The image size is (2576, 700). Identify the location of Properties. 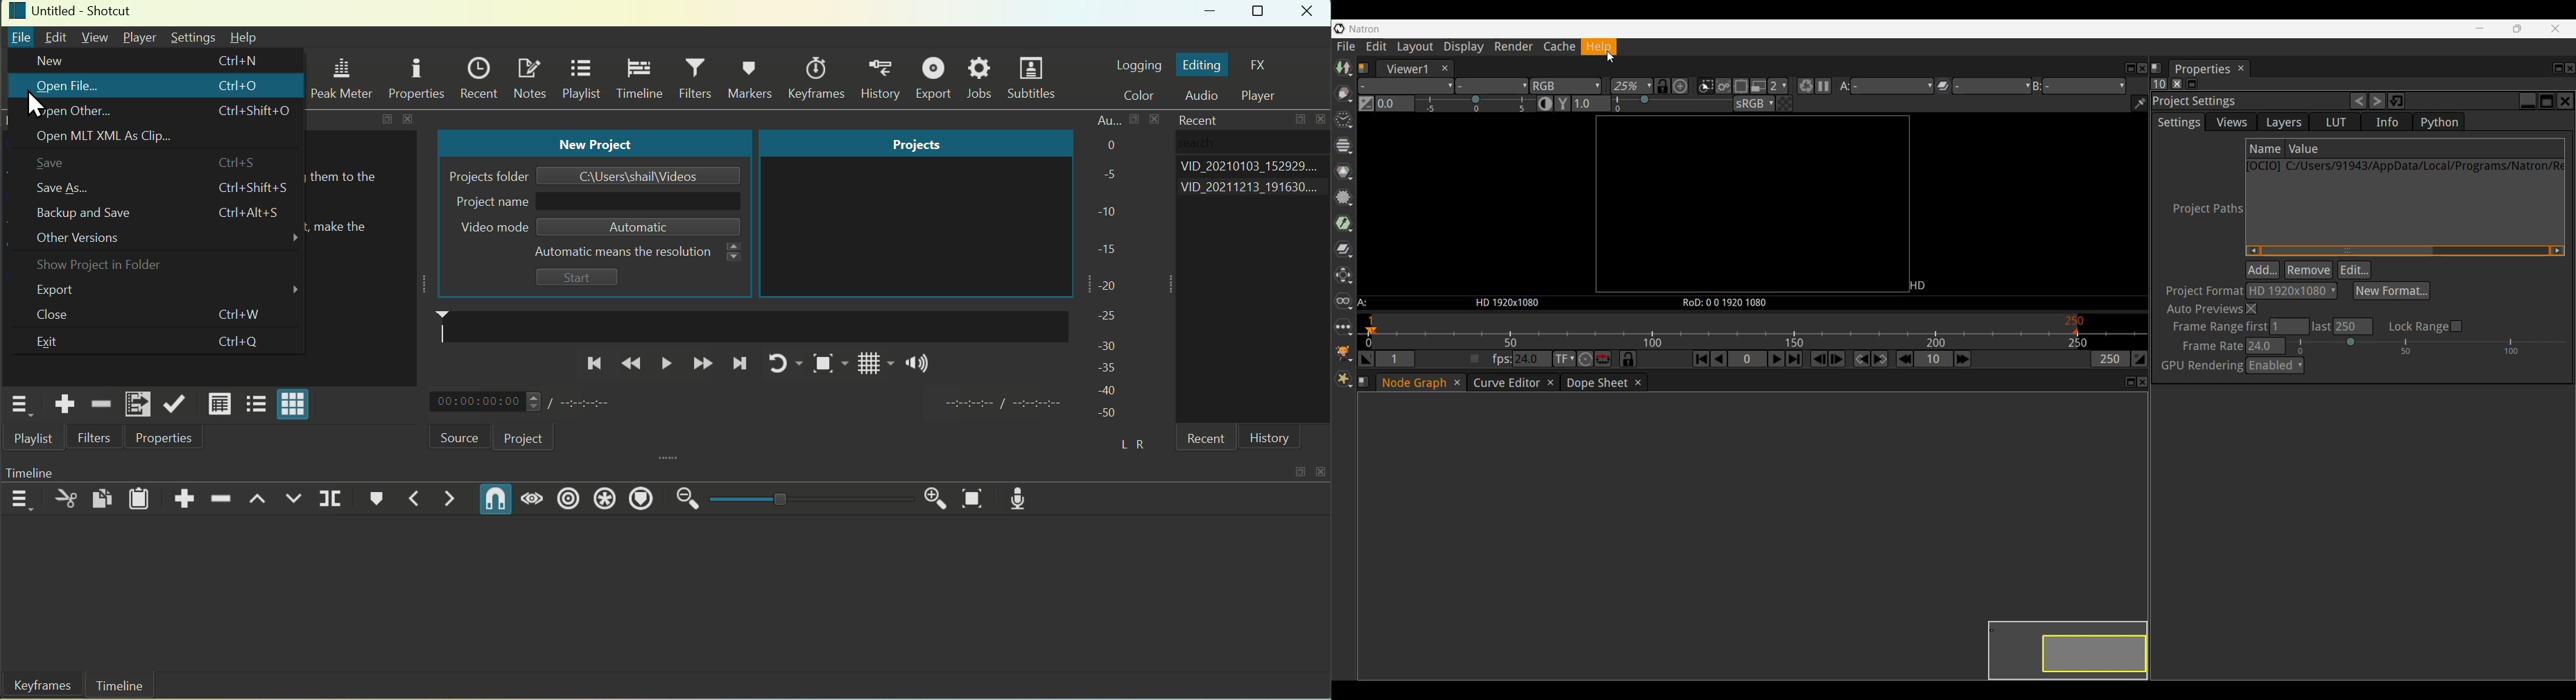
(416, 77).